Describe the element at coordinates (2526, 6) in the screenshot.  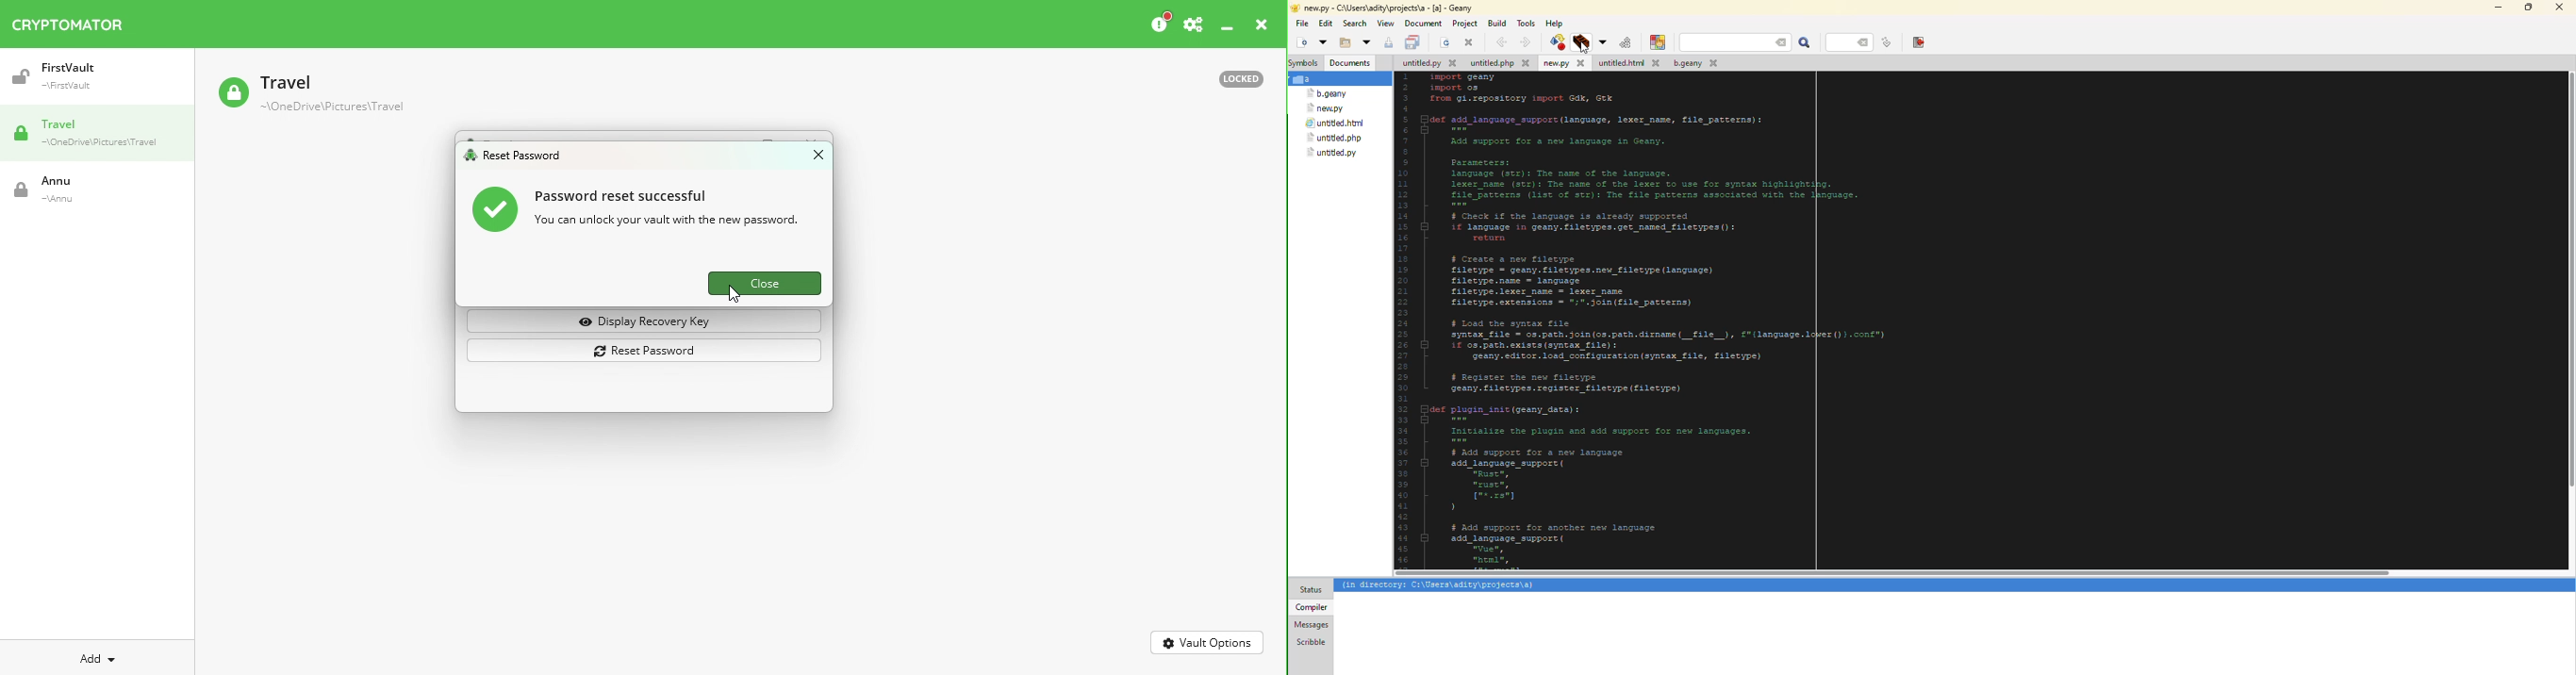
I see `maximize` at that location.